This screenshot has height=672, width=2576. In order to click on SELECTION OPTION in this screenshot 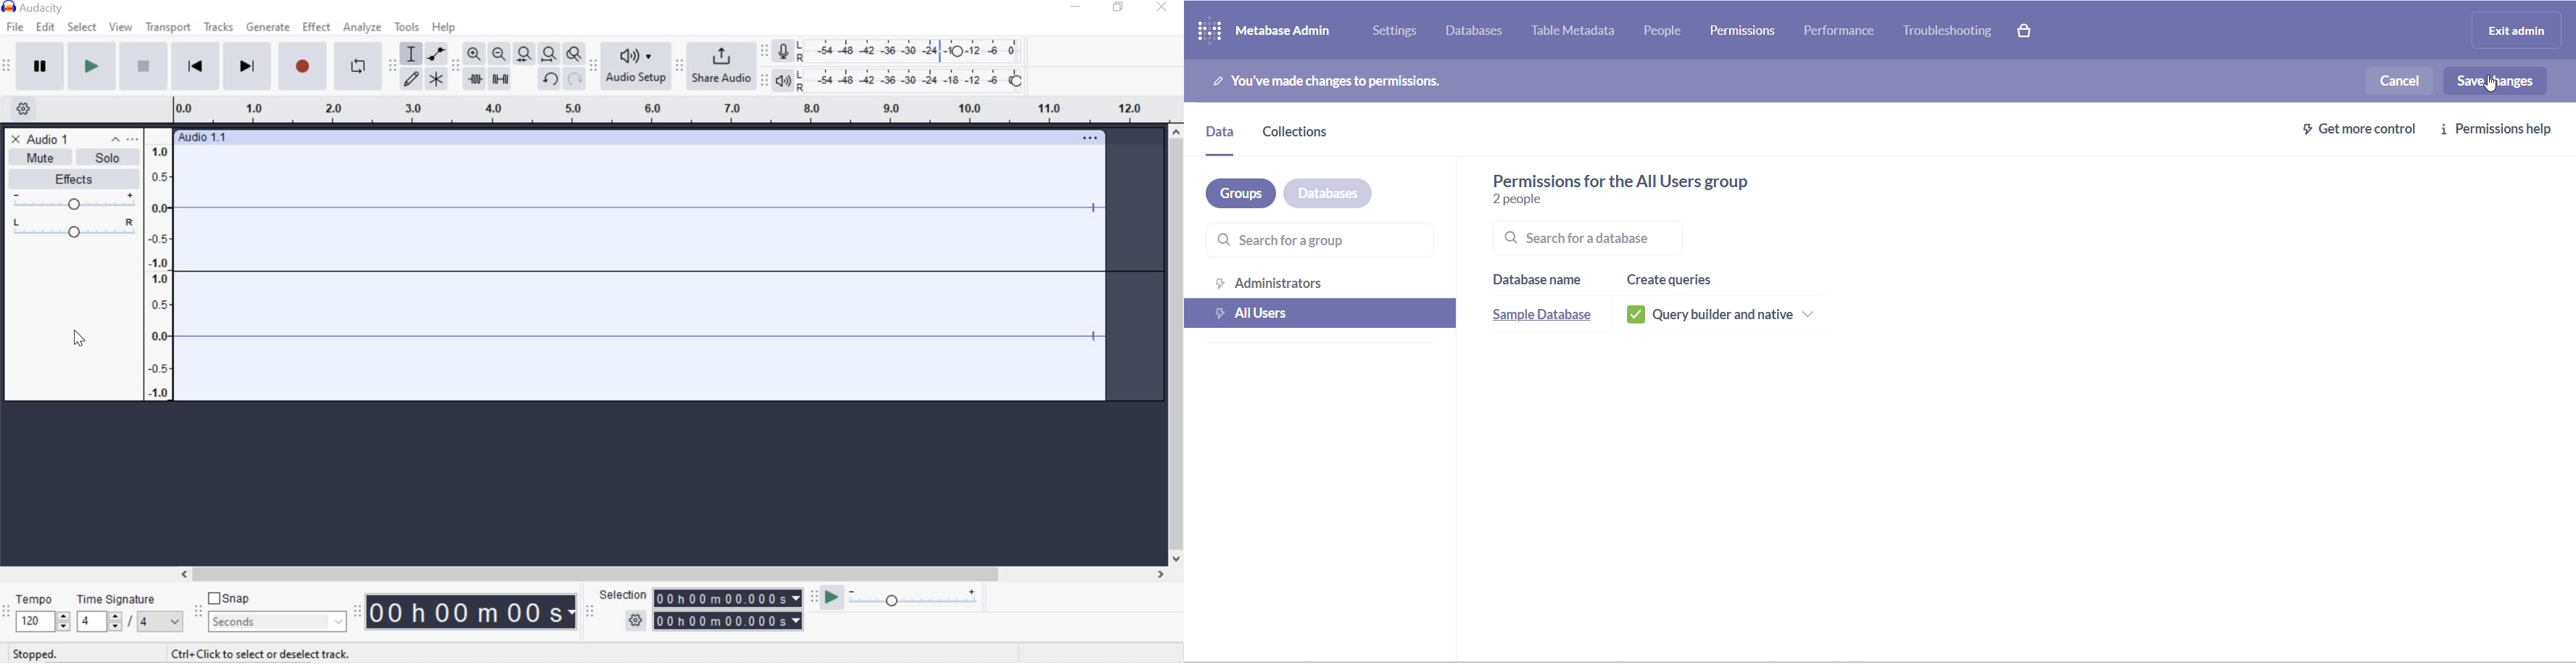, I will do `click(637, 620)`.